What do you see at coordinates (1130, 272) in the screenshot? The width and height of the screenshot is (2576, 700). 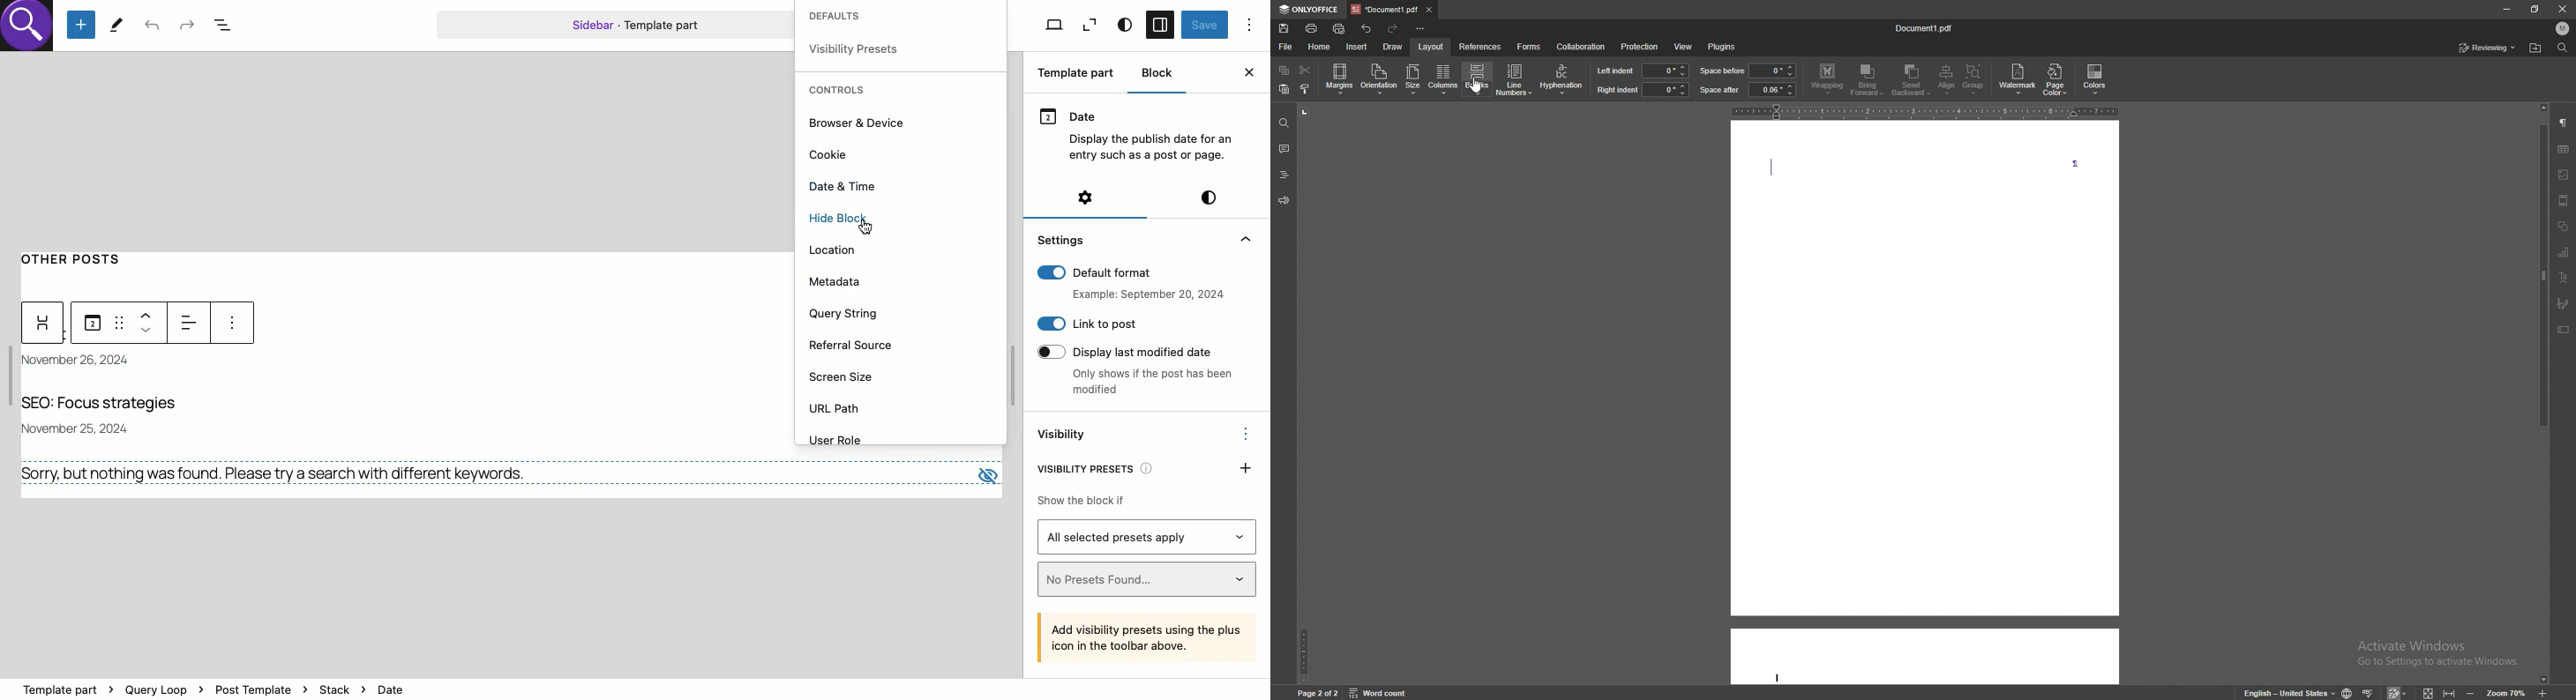 I see `Default format` at bounding box center [1130, 272].